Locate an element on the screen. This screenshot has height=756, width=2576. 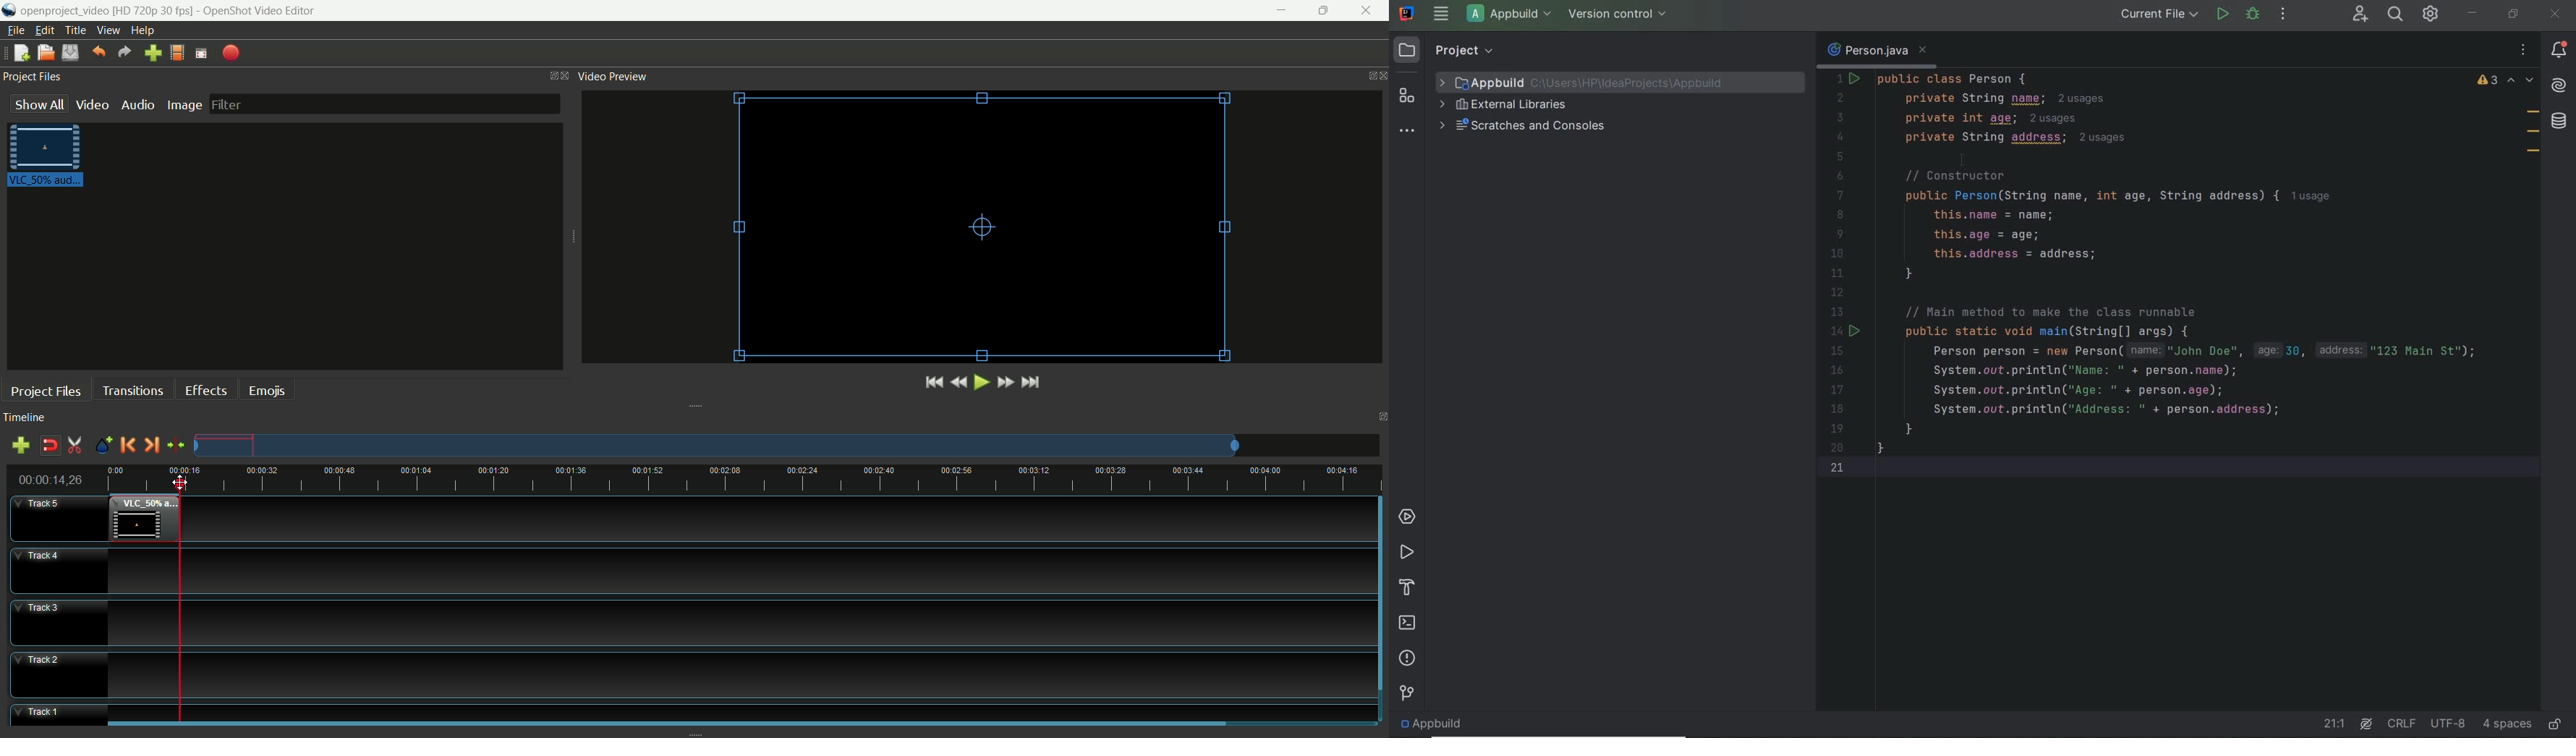
structure is located at coordinates (1407, 96).